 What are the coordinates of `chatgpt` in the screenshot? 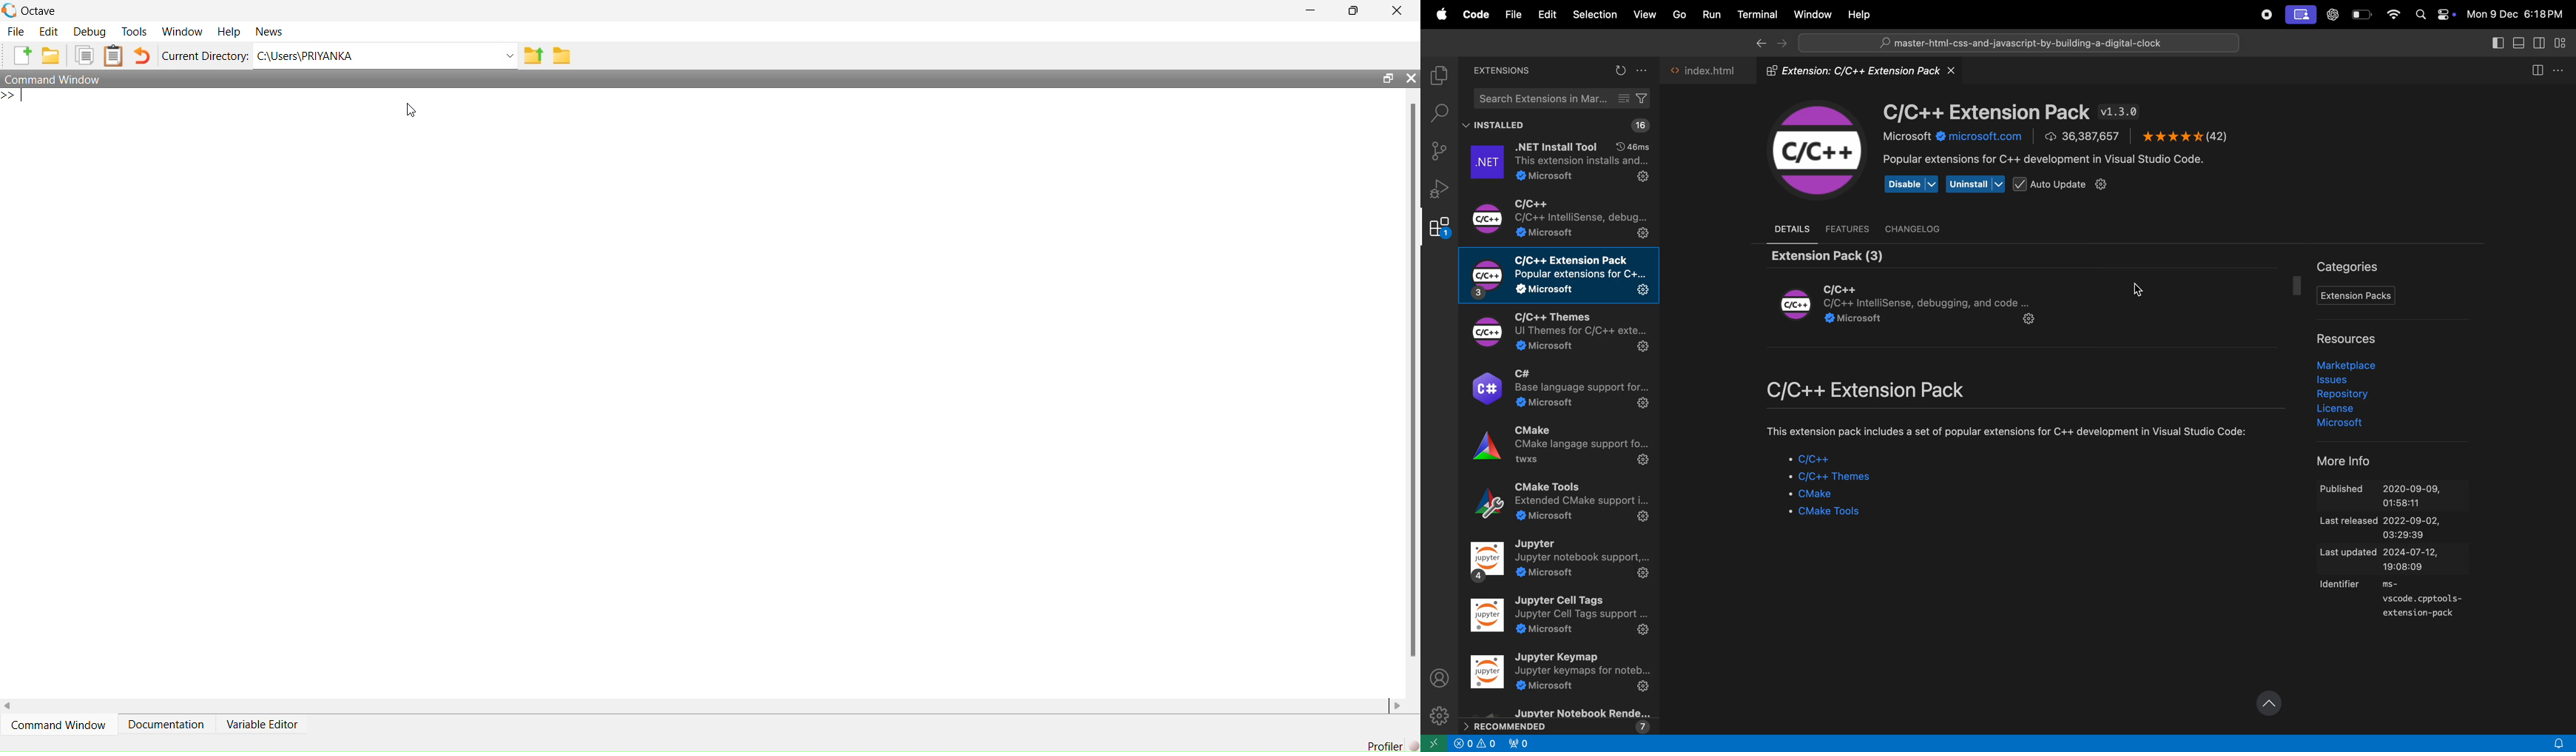 It's located at (2334, 16).